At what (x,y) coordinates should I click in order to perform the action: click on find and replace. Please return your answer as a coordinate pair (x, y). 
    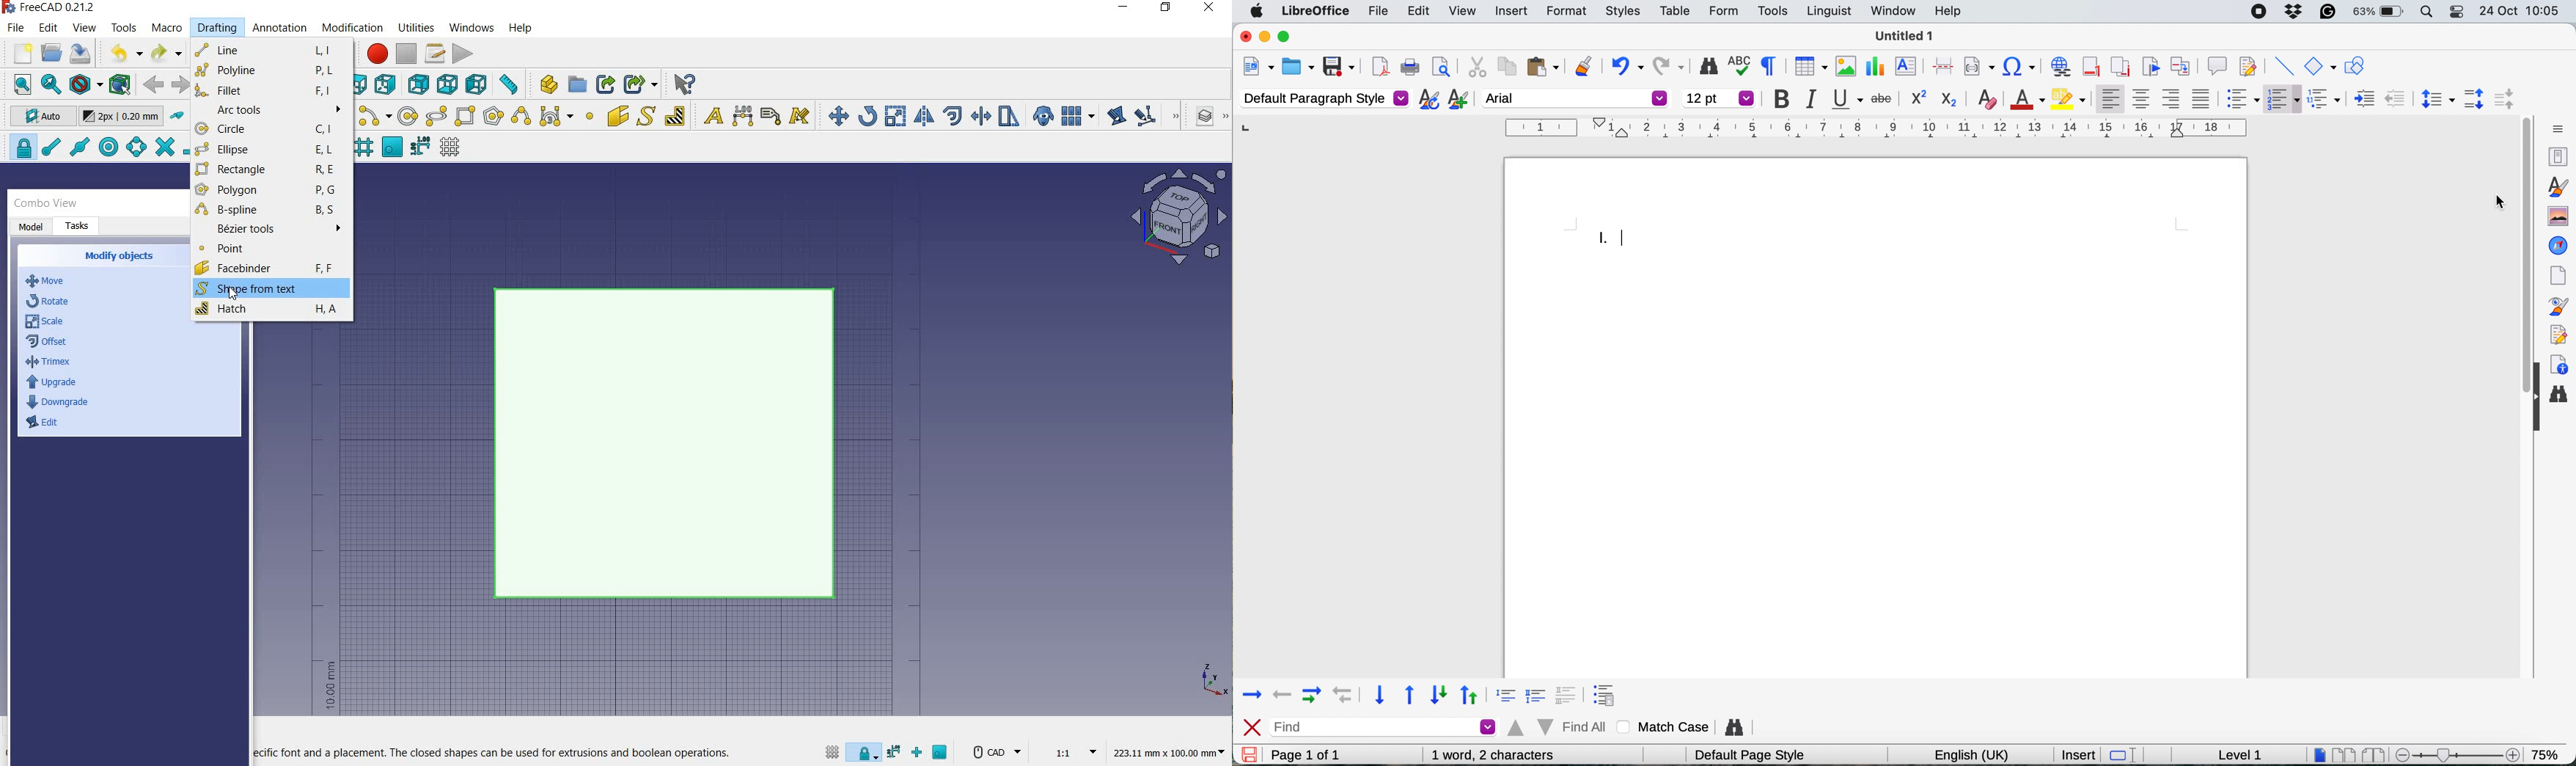
    Looking at the image, I should click on (2561, 397).